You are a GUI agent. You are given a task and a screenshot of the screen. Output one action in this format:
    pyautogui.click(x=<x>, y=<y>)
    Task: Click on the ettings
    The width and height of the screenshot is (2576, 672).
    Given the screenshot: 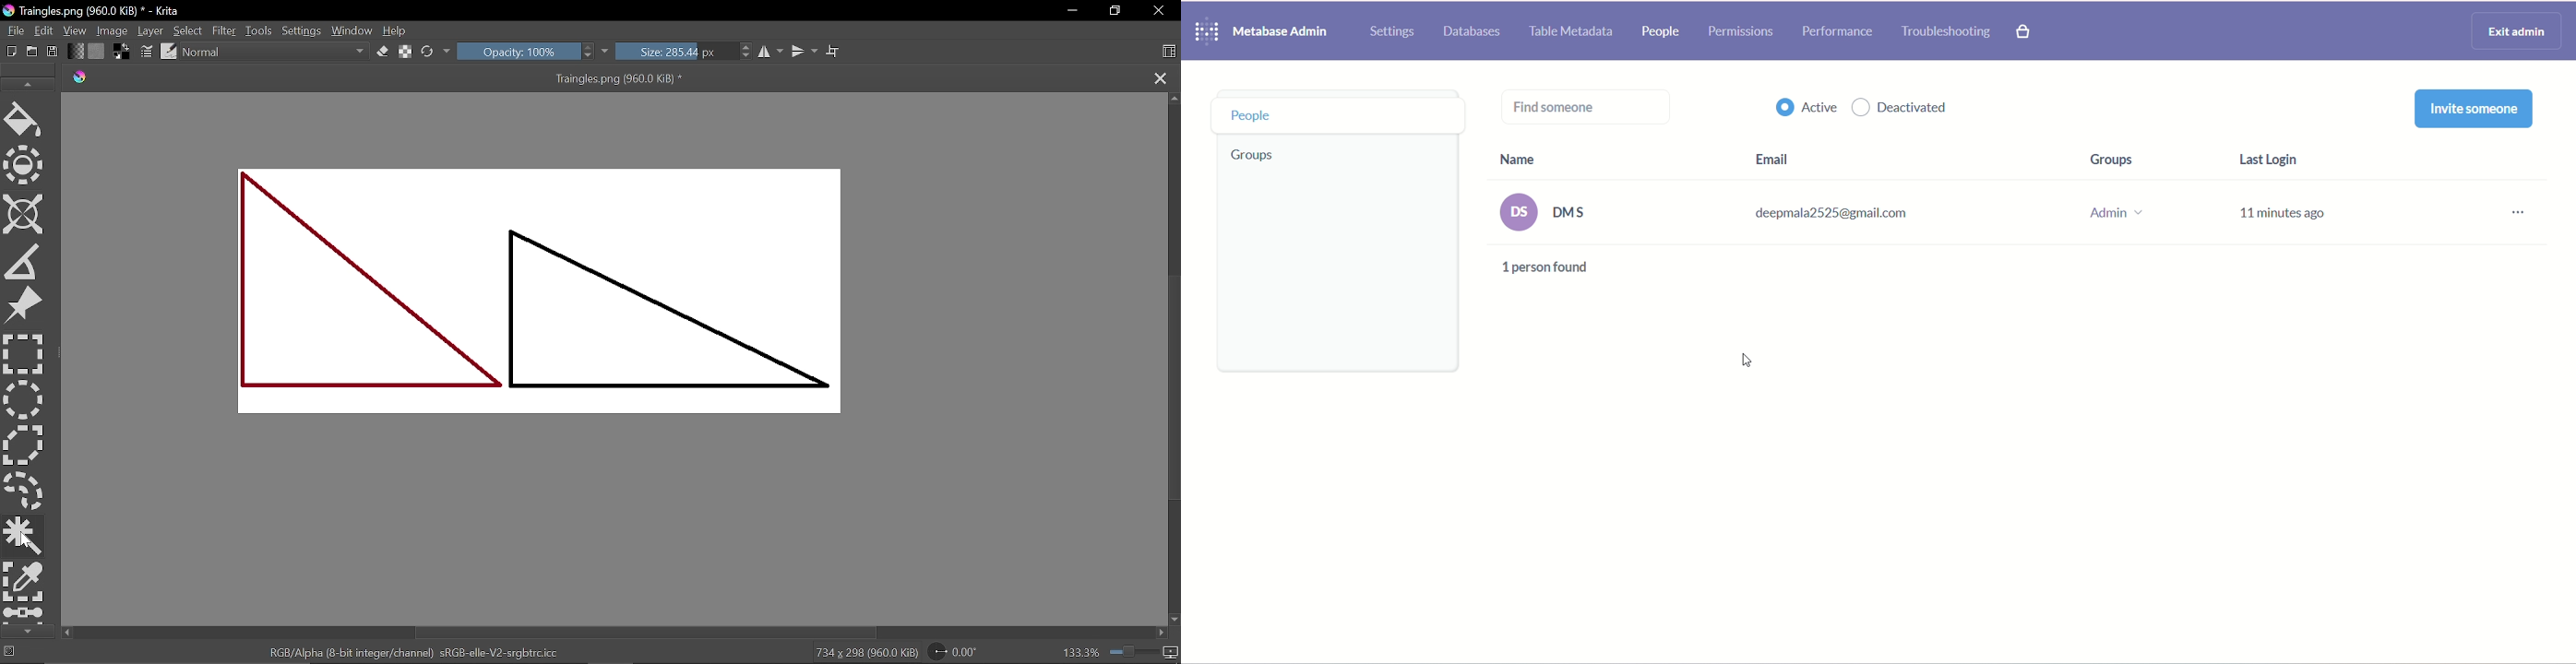 What is the action you would take?
    pyautogui.click(x=1394, y=32)
    